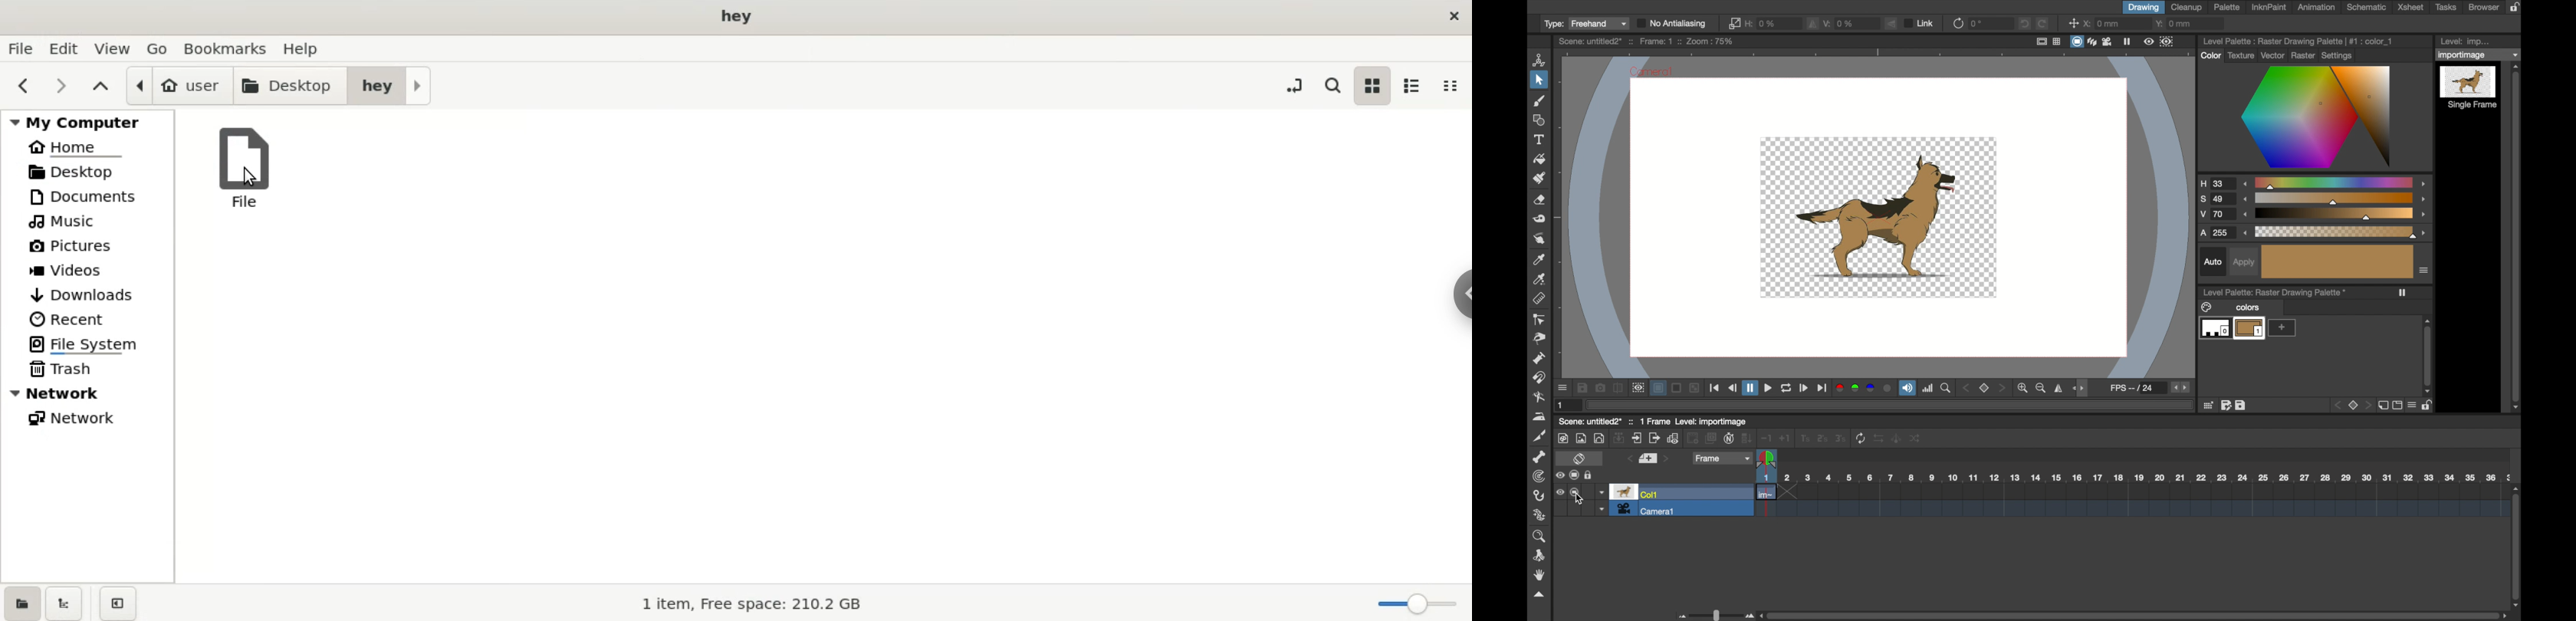 This screenshot has height=644, width=2576. I want to click on user, so click(179, 86).